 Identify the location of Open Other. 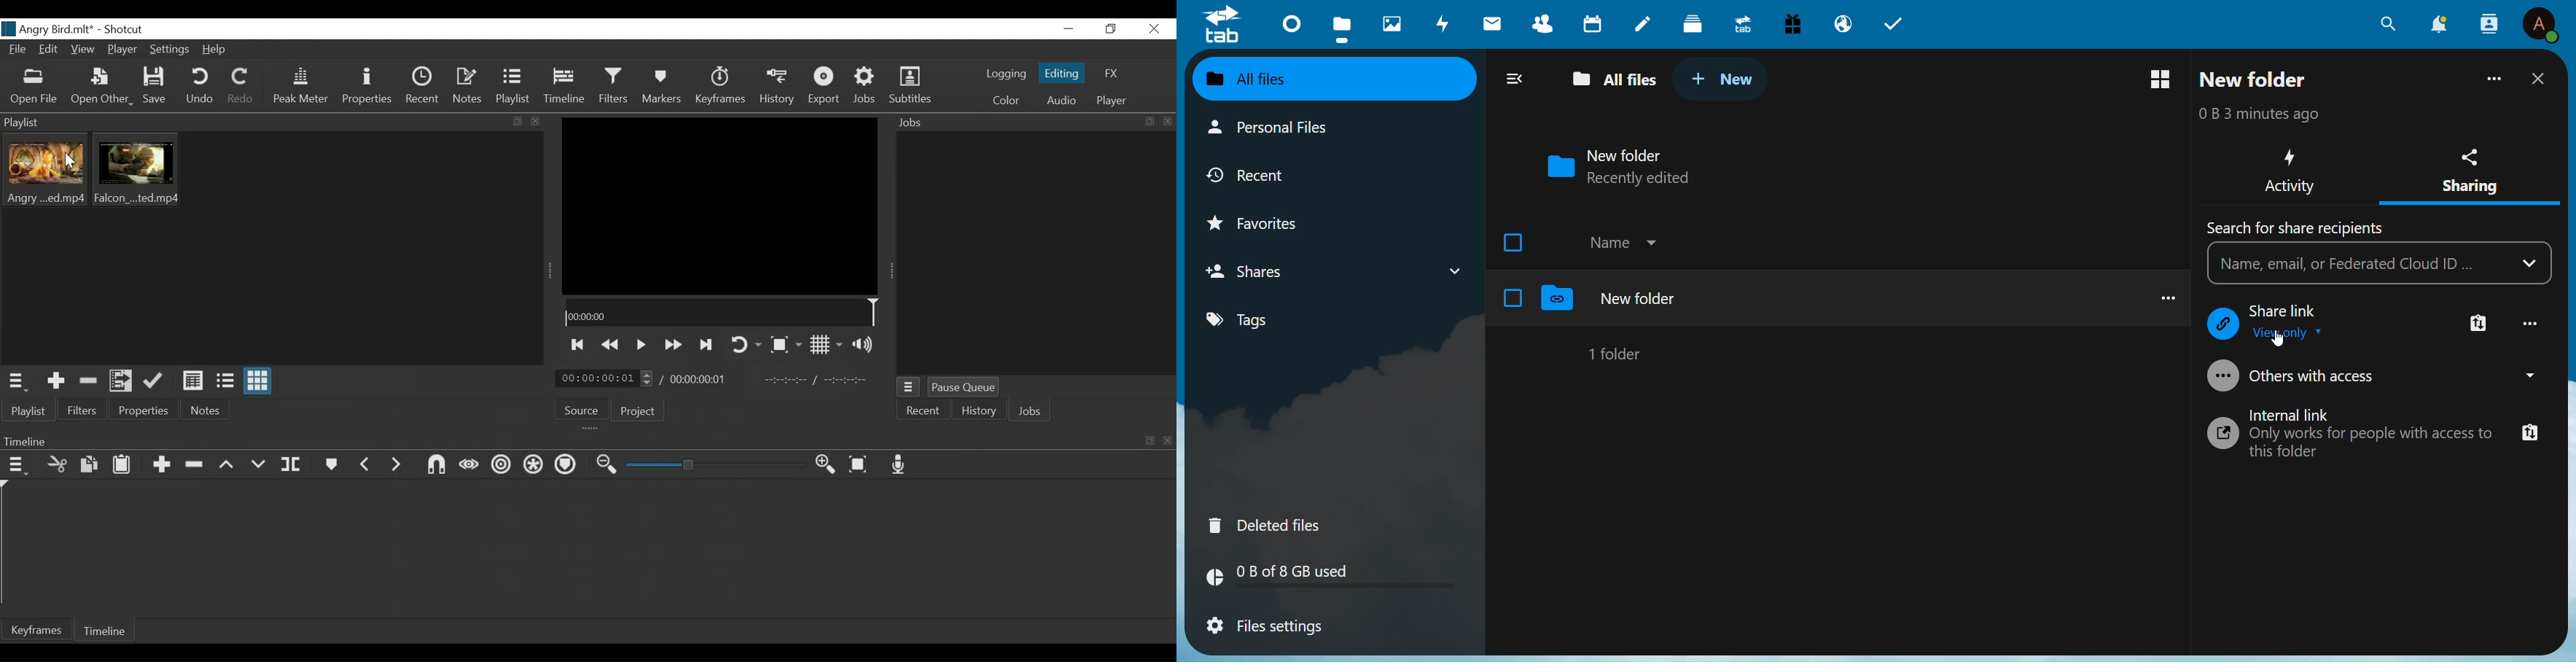
(101, 86).